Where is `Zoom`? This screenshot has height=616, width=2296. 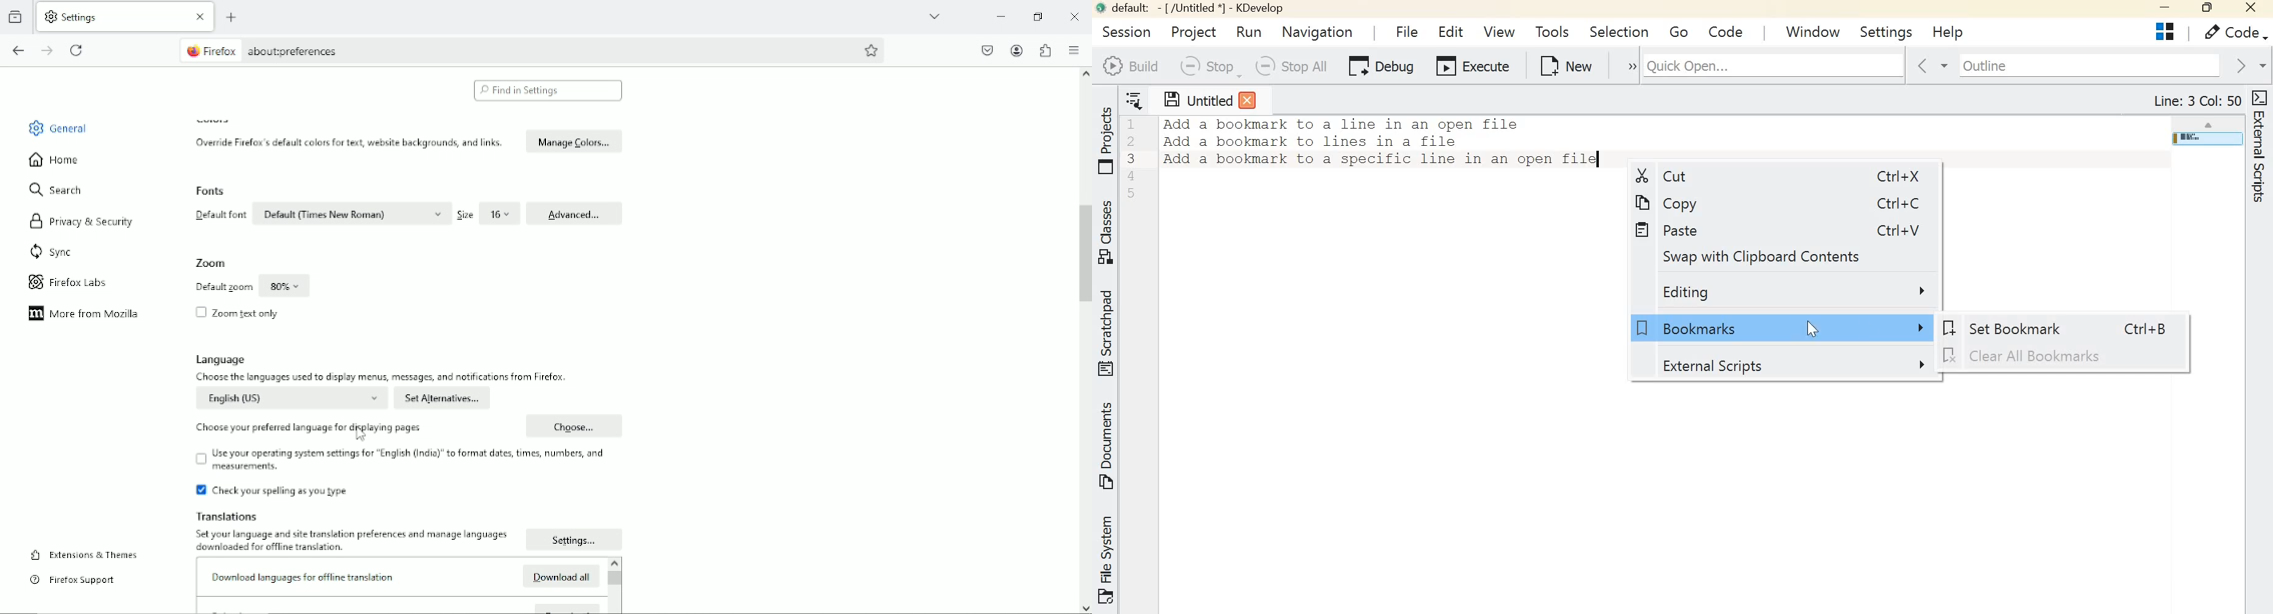 Zoom is located at coordinates (213, 264).